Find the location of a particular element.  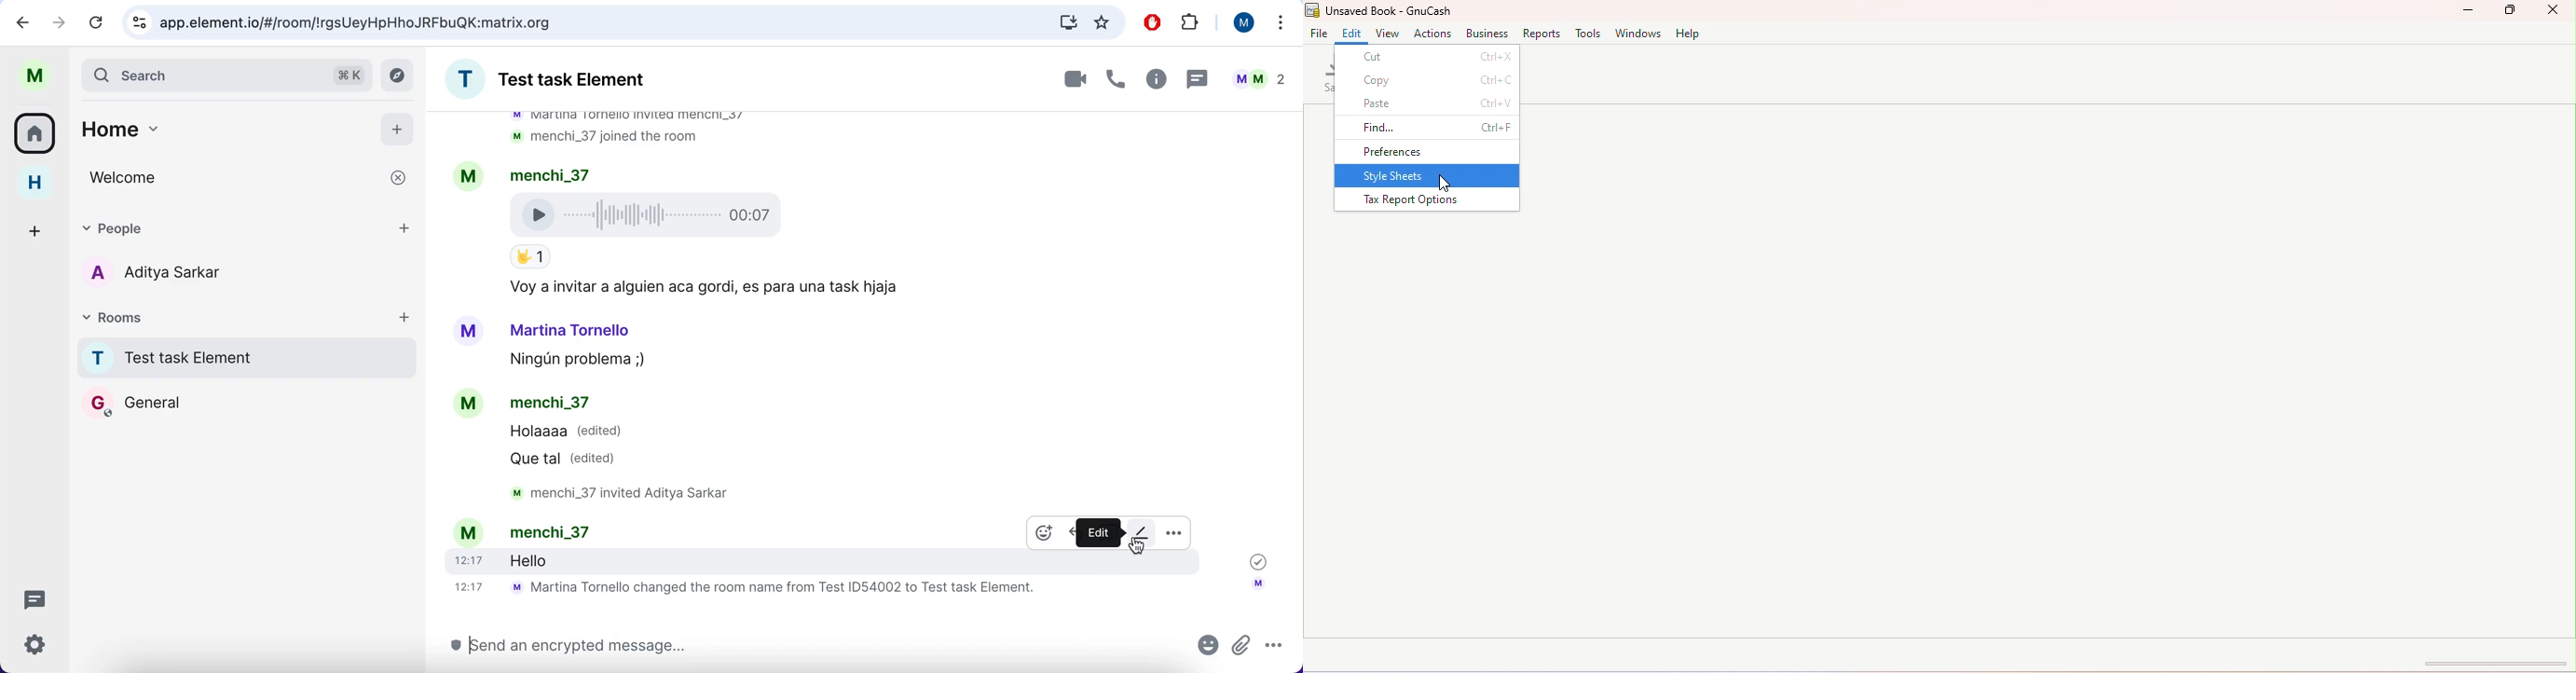

download is located at coordinates (1060, 22).